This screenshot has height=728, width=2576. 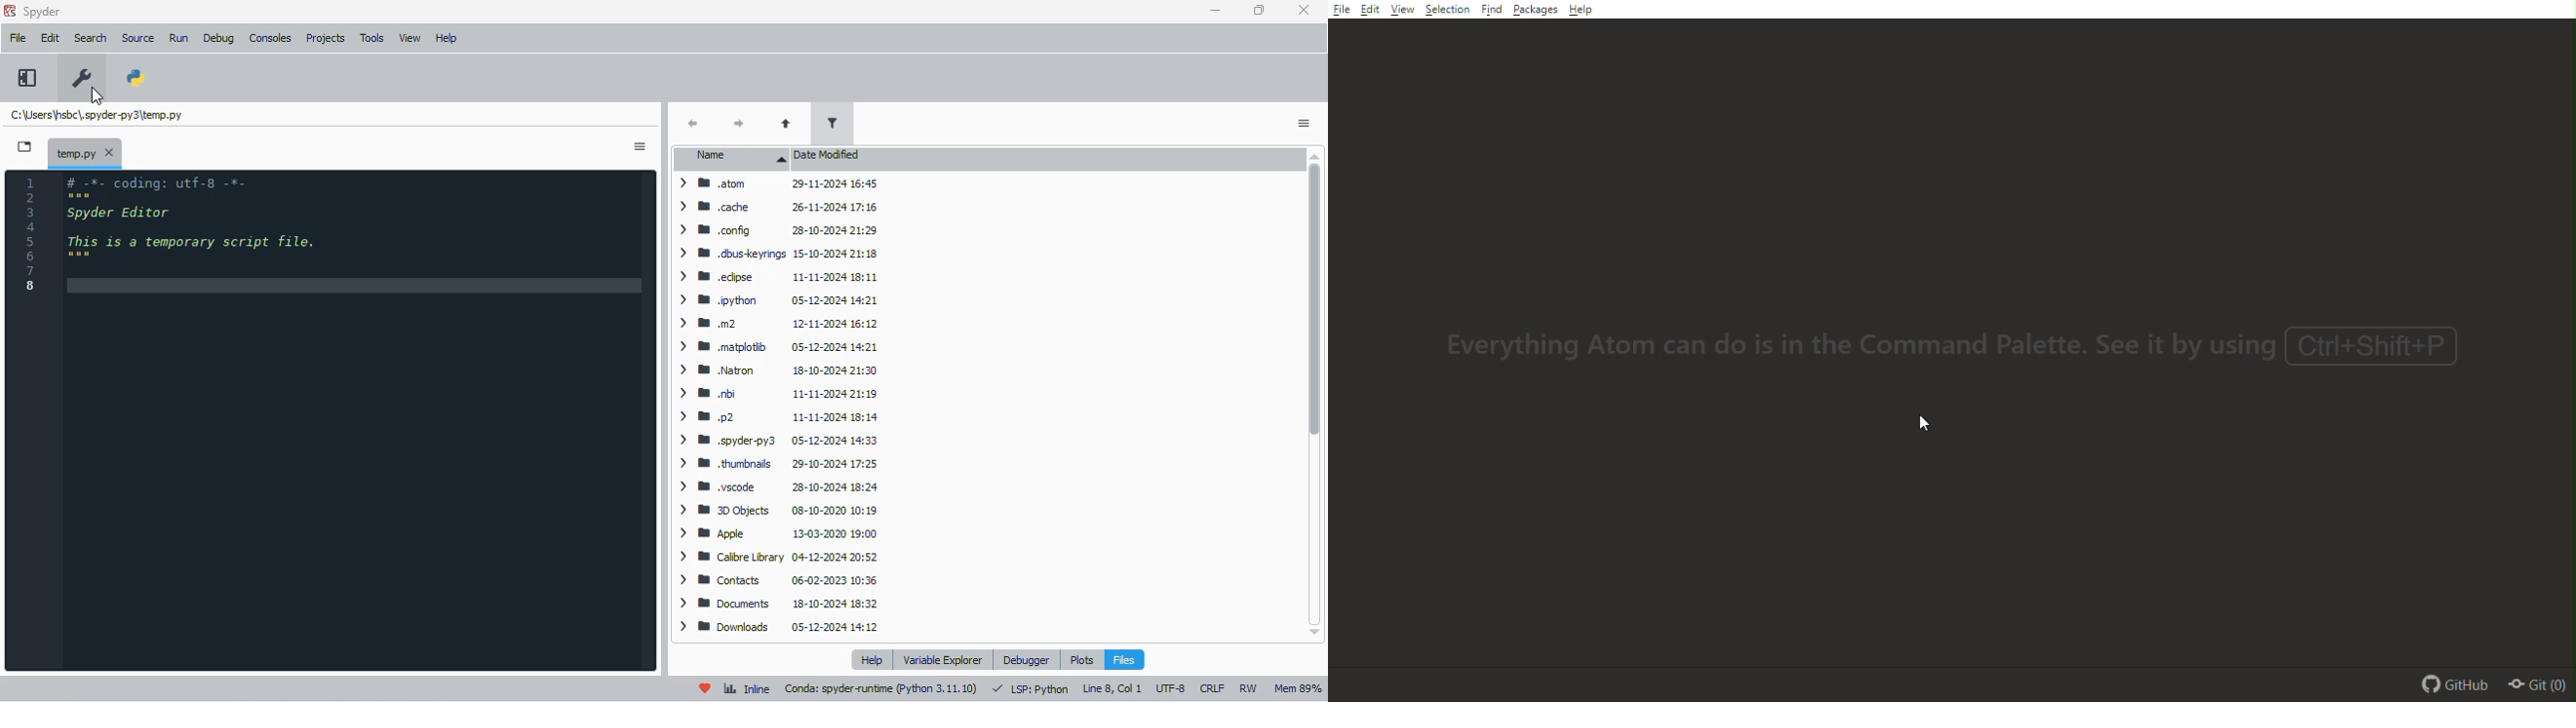 What do you see at coordinates (833, 123) in the screenshot?
I see `filter` at bounding box center [833, 123].